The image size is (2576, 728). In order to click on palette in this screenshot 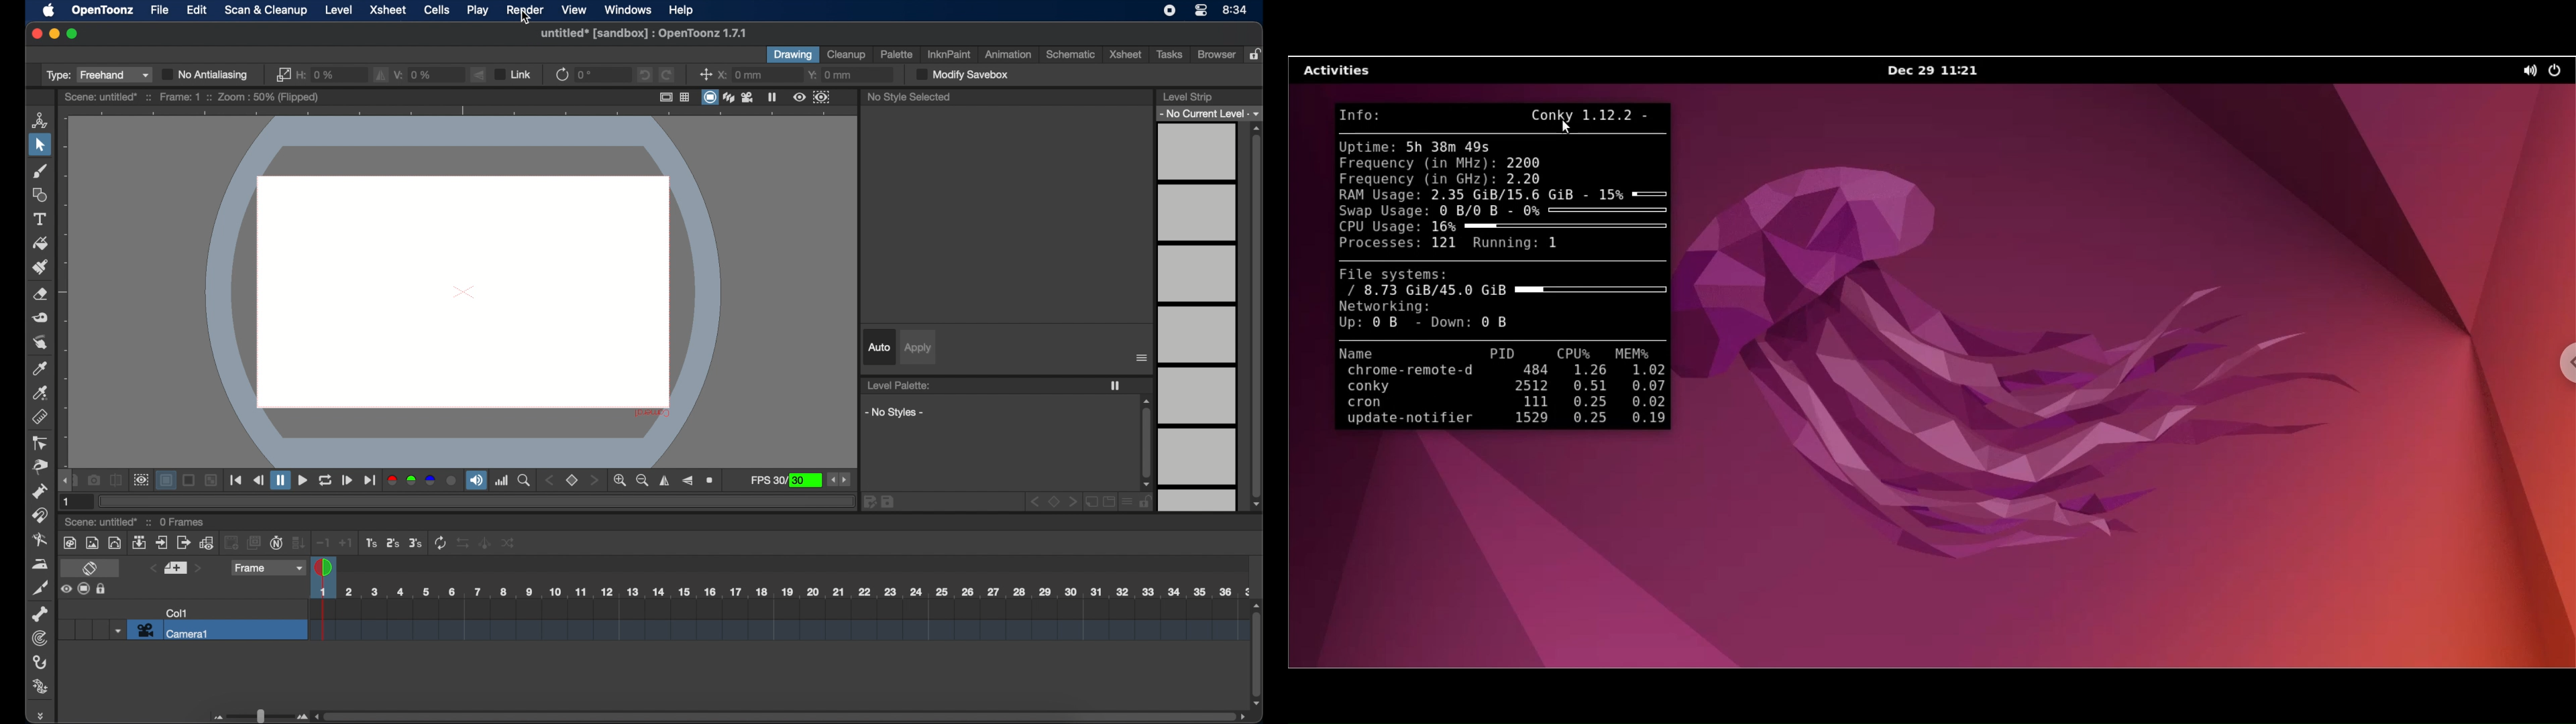, I will do `click(897, 54)`.